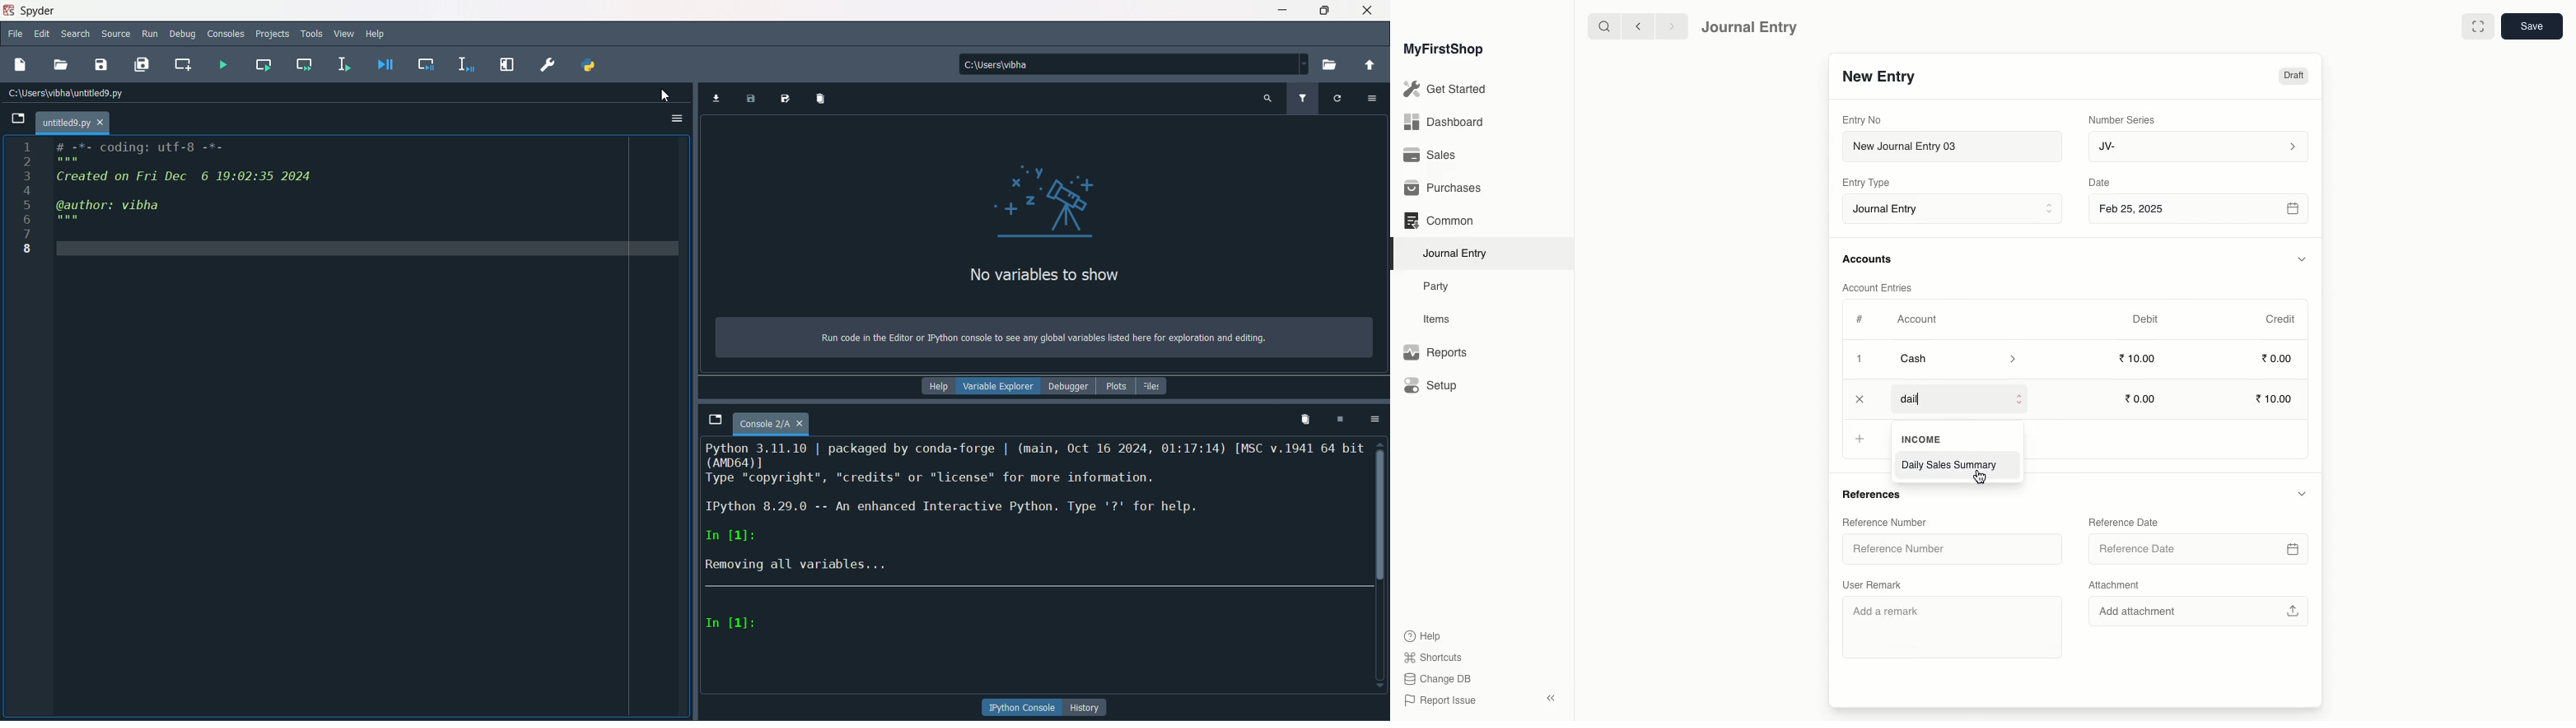 The image size is (2576, 728). Describe the element at coordinates (1023, 708) in the screenshot. I see `button` at that location.